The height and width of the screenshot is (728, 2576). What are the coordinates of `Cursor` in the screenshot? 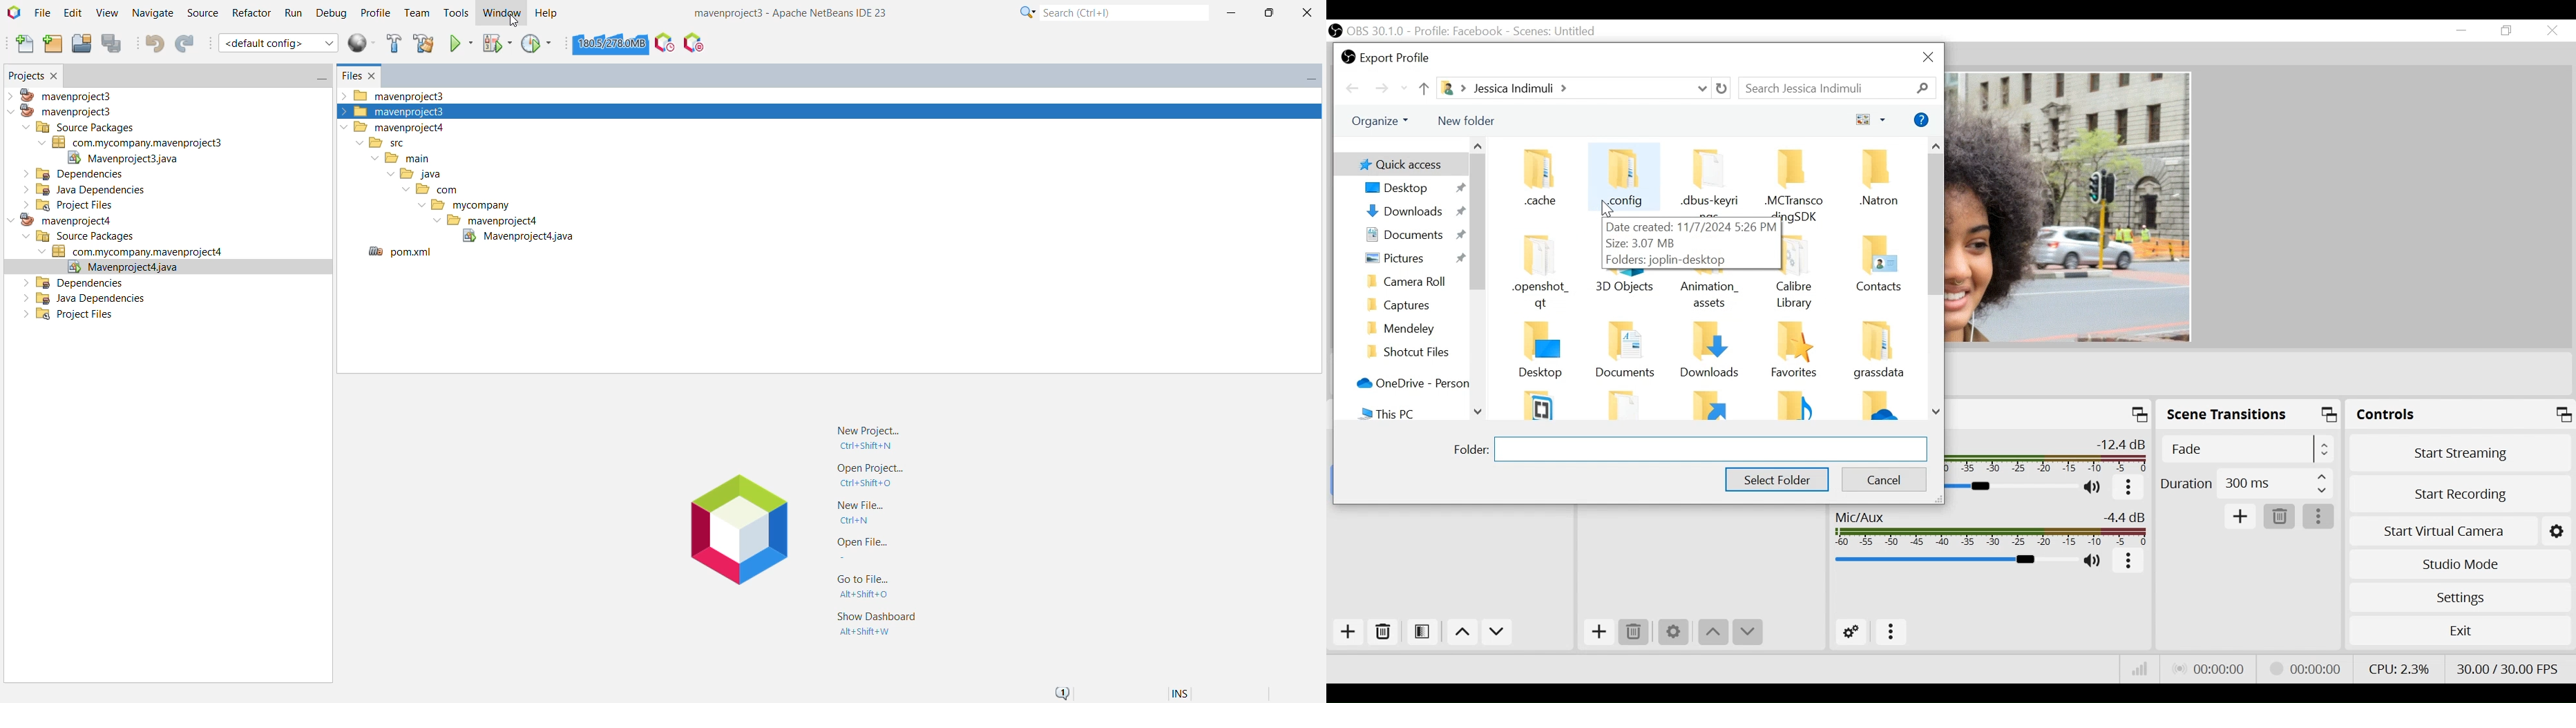 It's located at (1609, 209).